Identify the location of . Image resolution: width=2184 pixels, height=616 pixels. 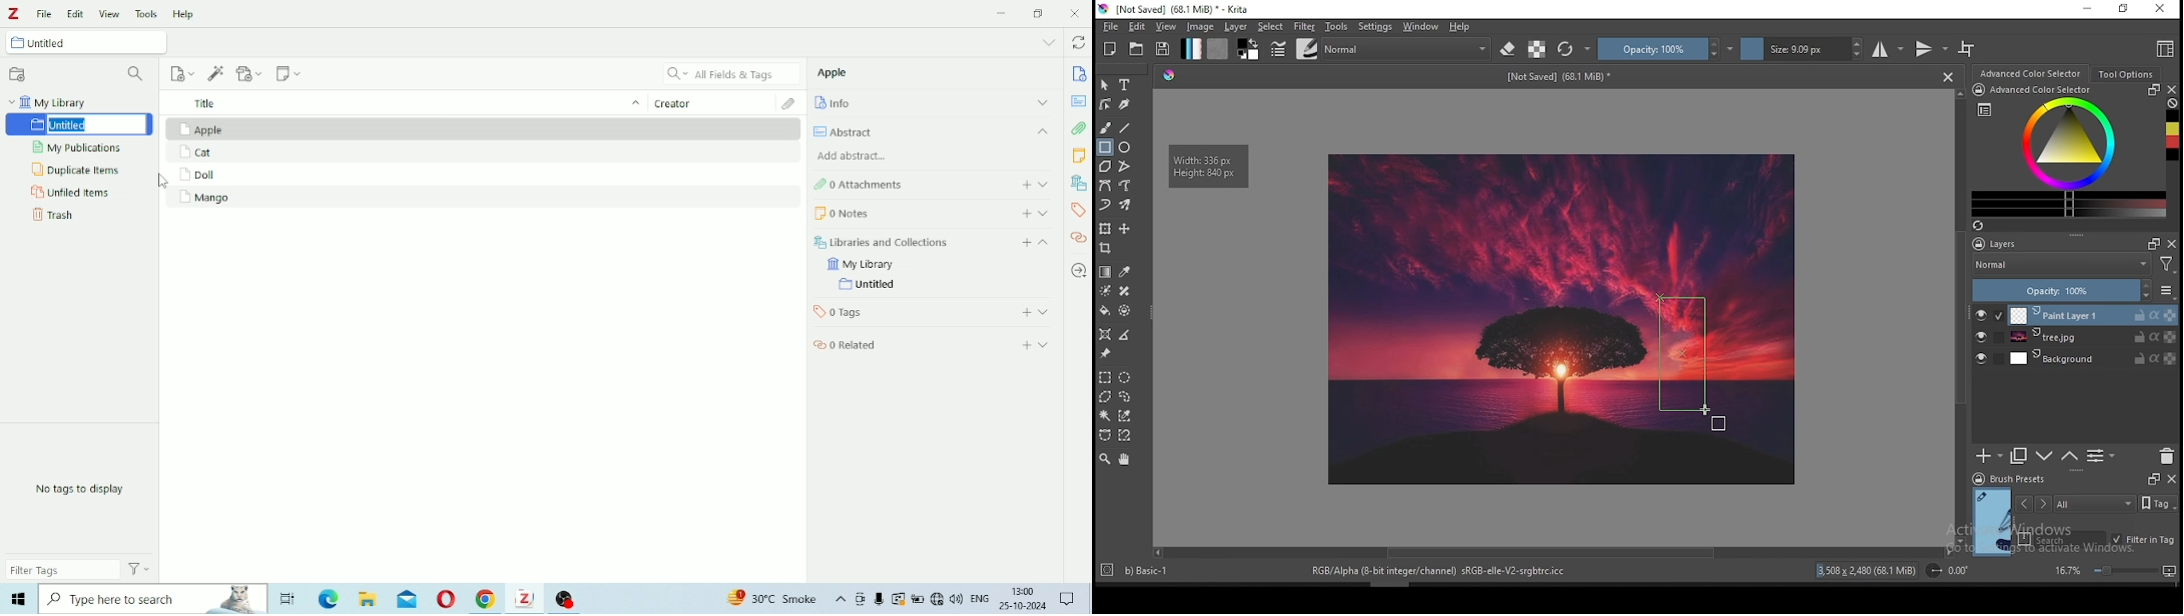
(908, 599).